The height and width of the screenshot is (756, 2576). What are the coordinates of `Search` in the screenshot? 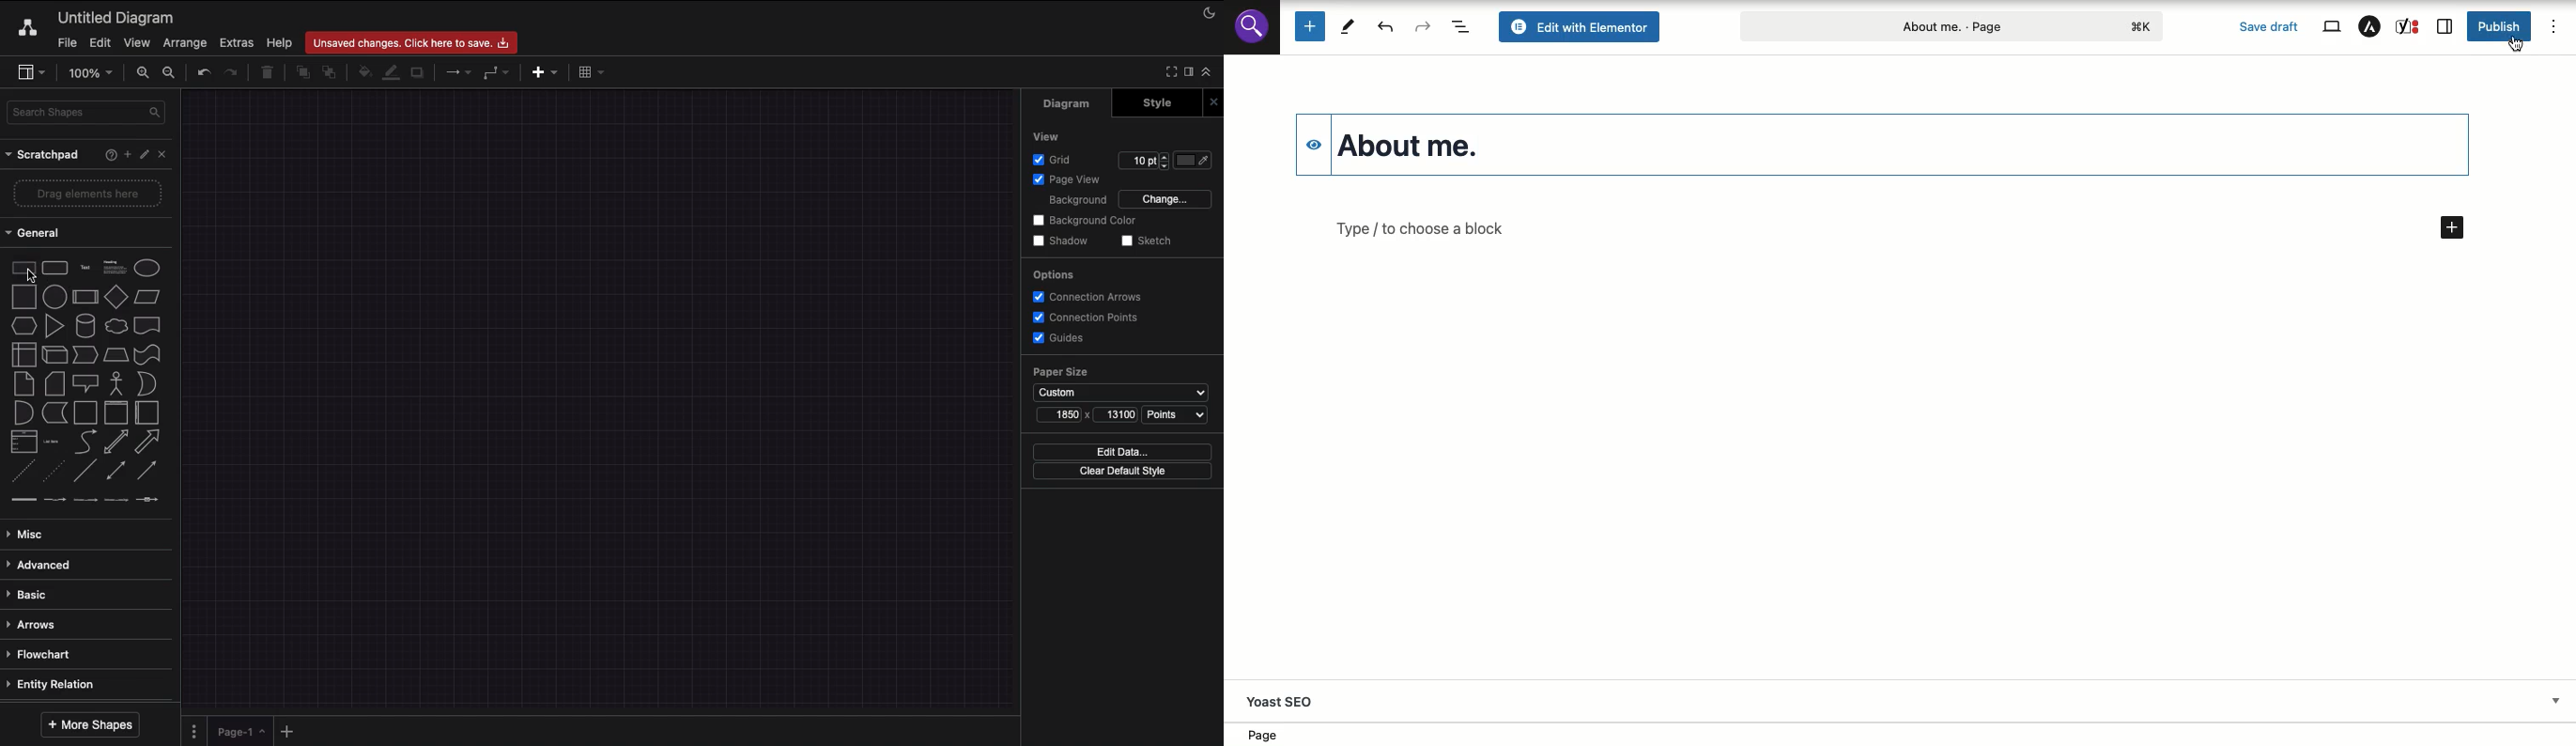 It's located at (1252, 25).